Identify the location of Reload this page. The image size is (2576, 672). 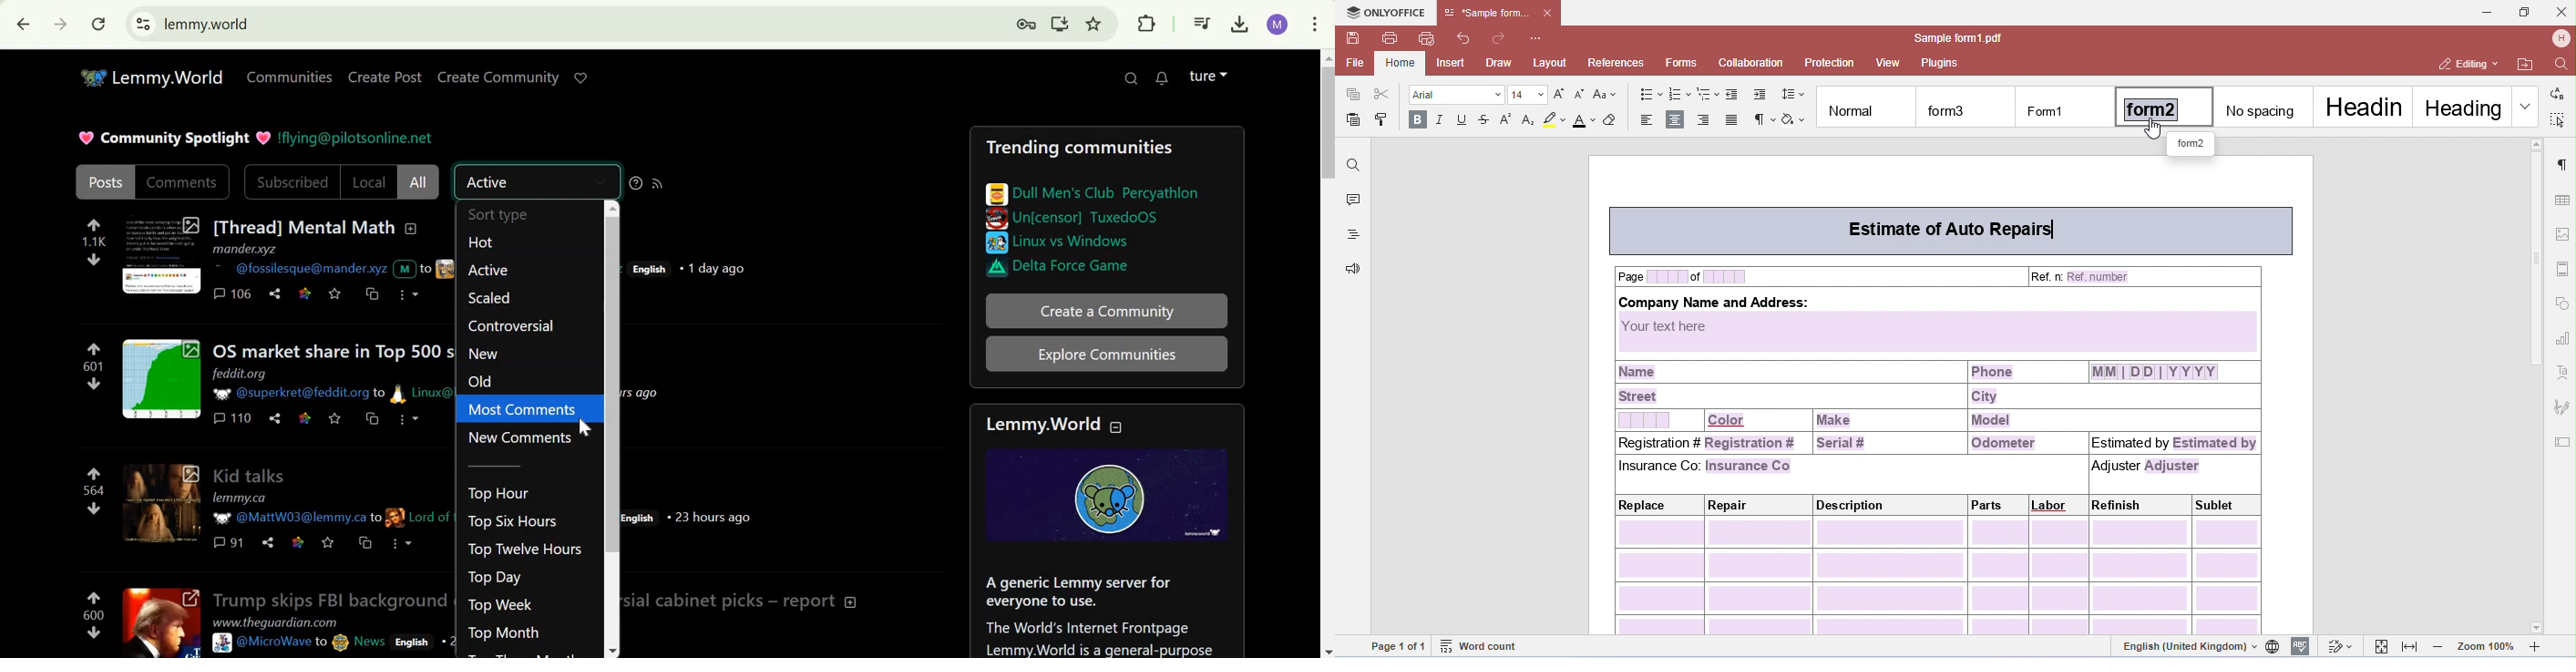
(98, 23).